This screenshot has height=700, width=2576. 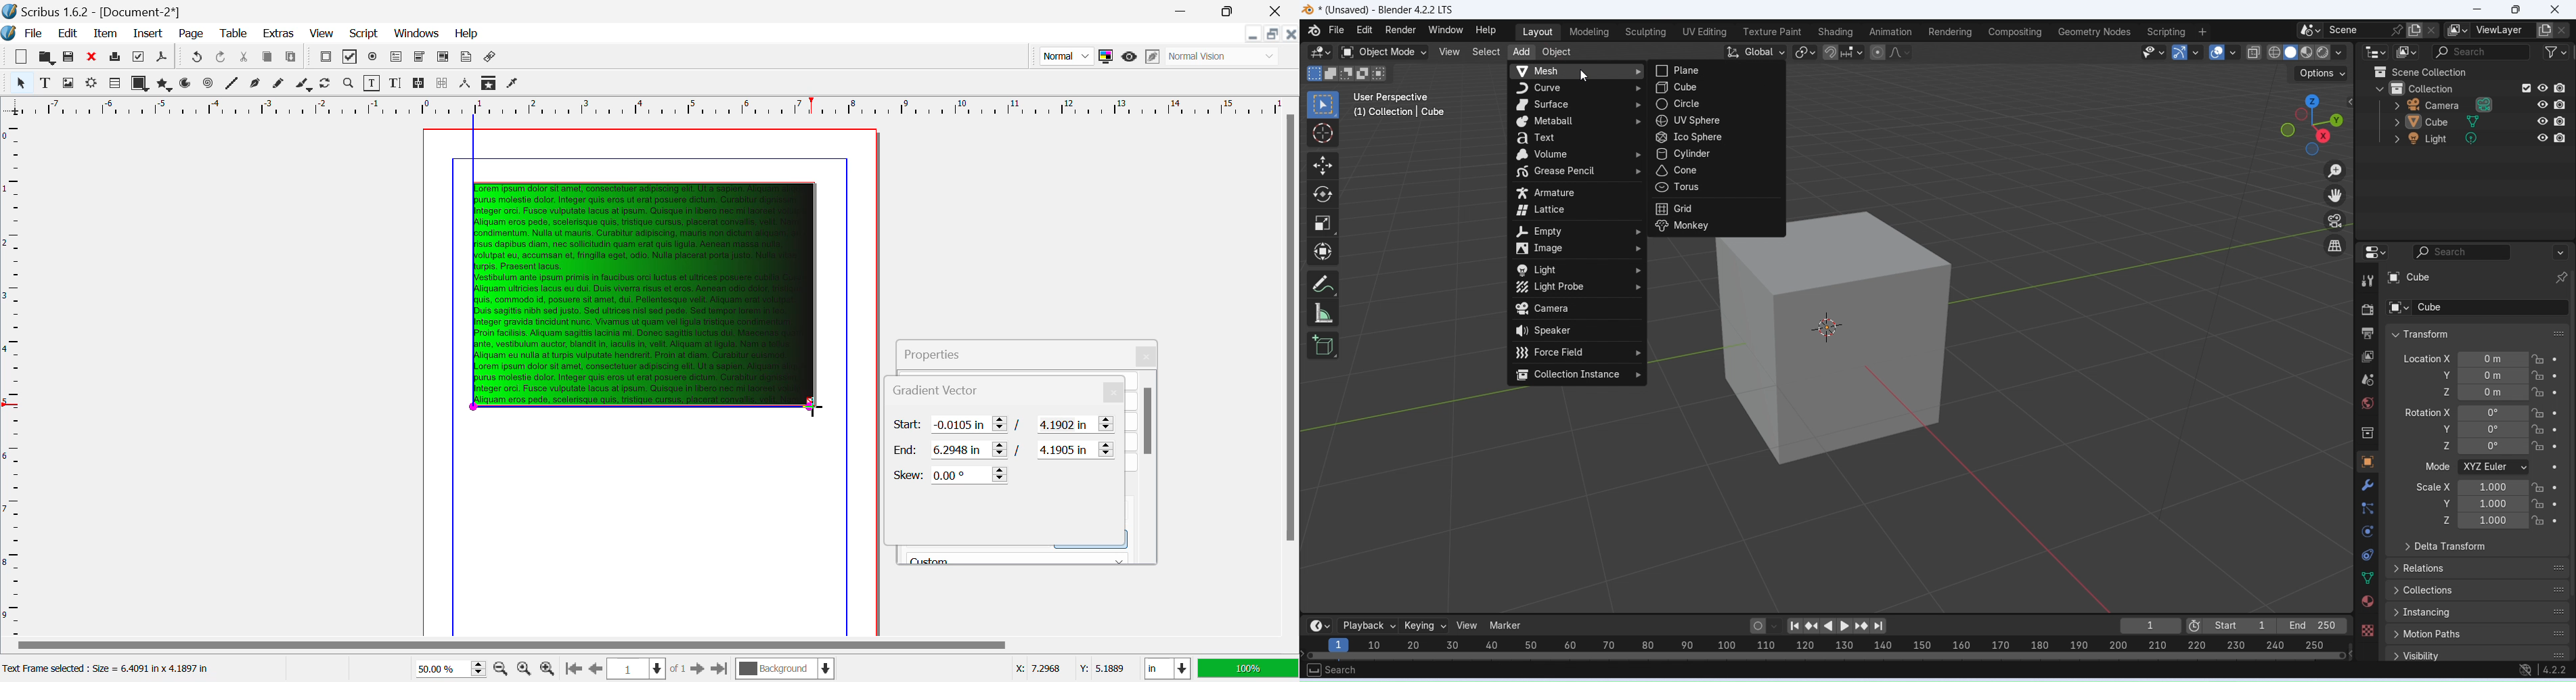 What do you see at coordinates (1320, 195) in the screenshot?
I see `Rotate` at bounding box center [1320, 195].